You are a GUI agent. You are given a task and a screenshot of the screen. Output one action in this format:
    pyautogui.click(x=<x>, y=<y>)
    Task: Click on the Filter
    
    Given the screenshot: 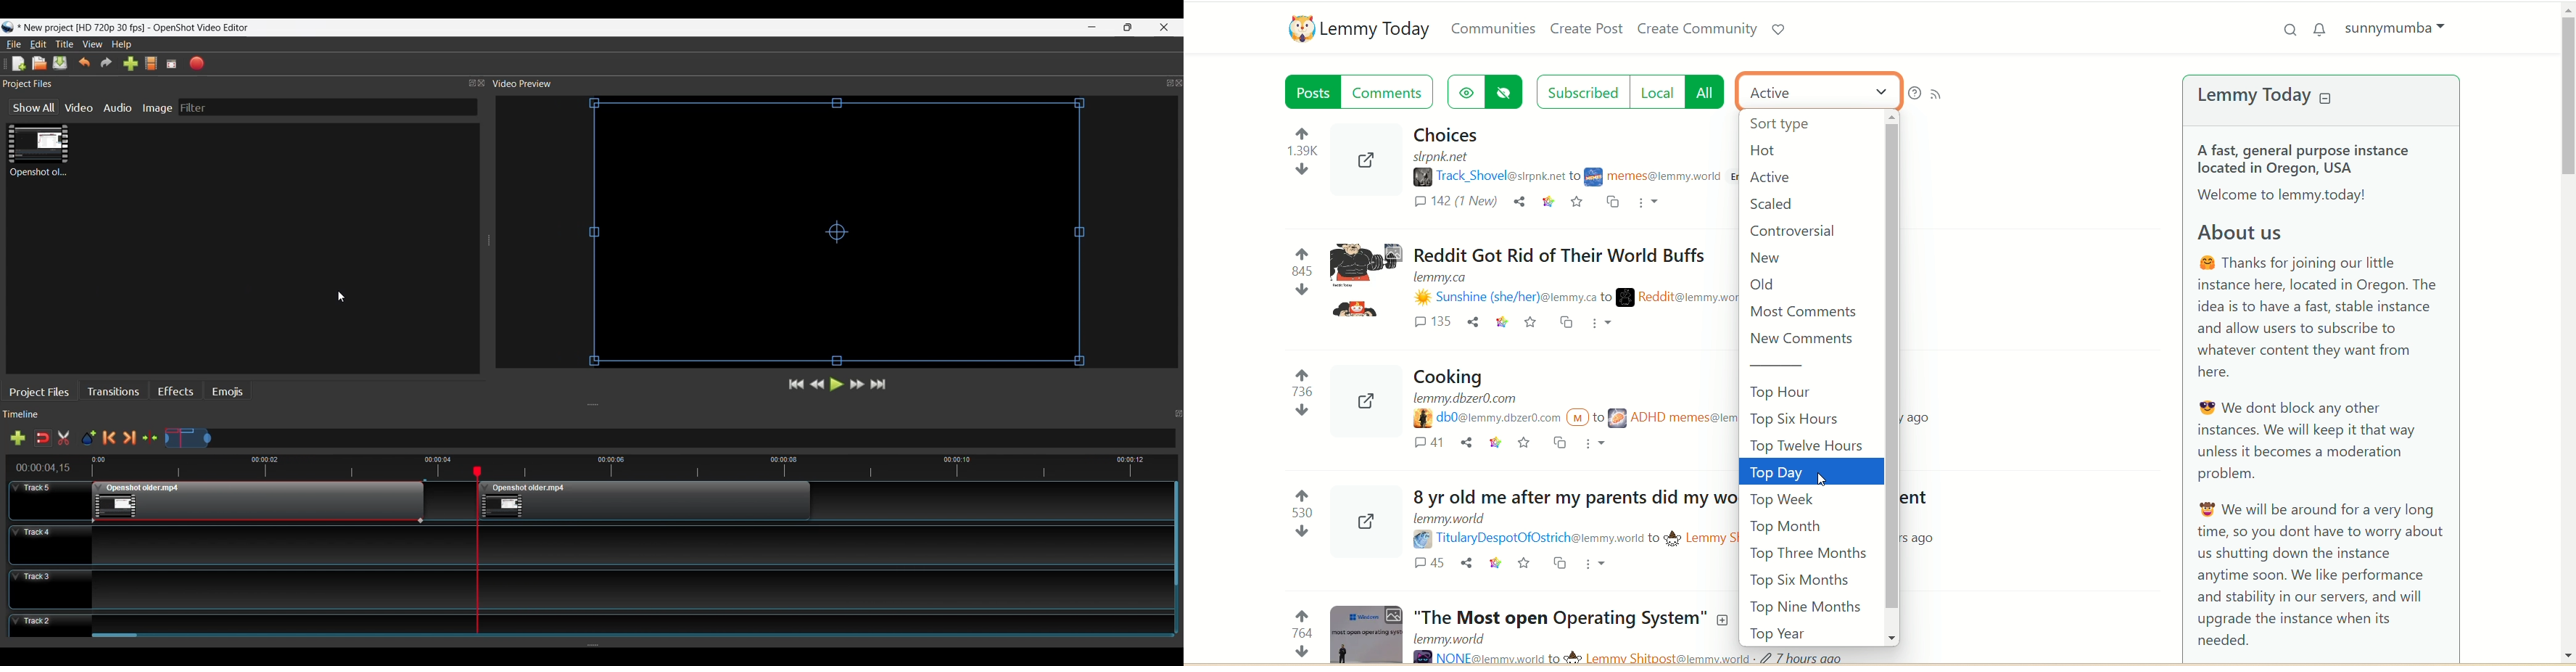 What is the action you would take?
    pyautogui.click(x=327, y=107)
    